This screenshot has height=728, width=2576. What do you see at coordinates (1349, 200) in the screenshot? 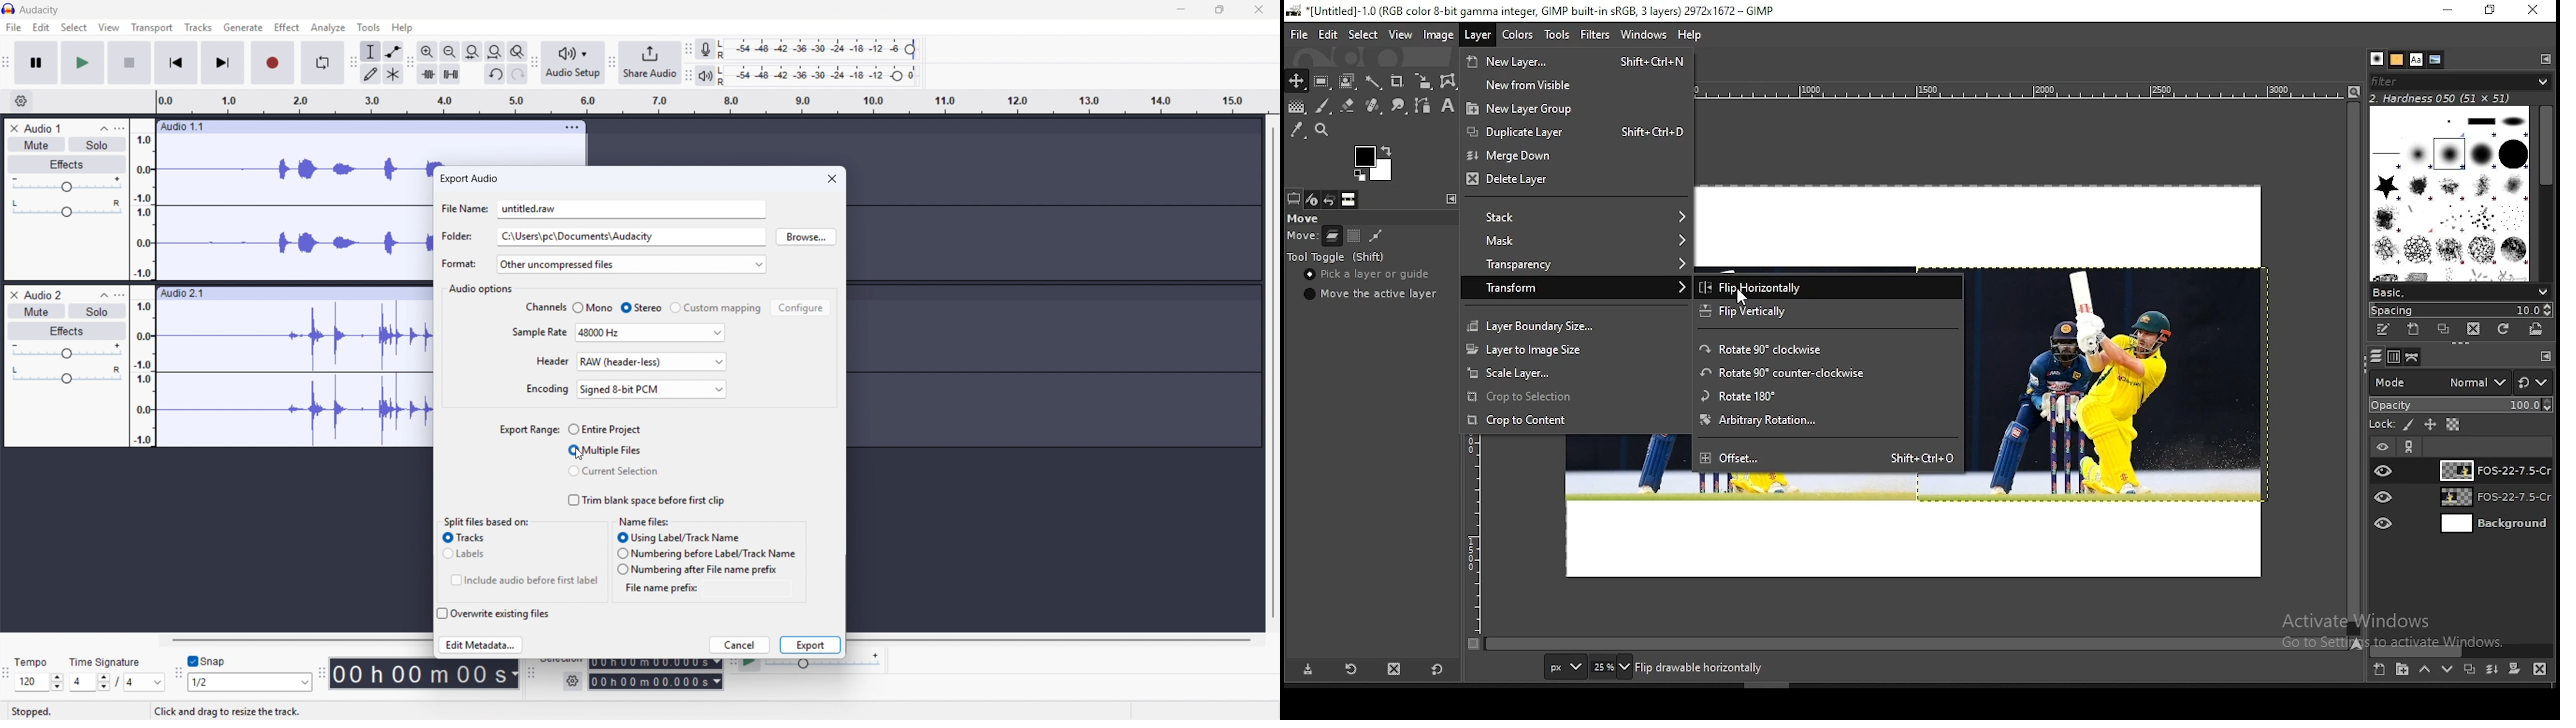
I see `images` at bounding box center [1349, 200].